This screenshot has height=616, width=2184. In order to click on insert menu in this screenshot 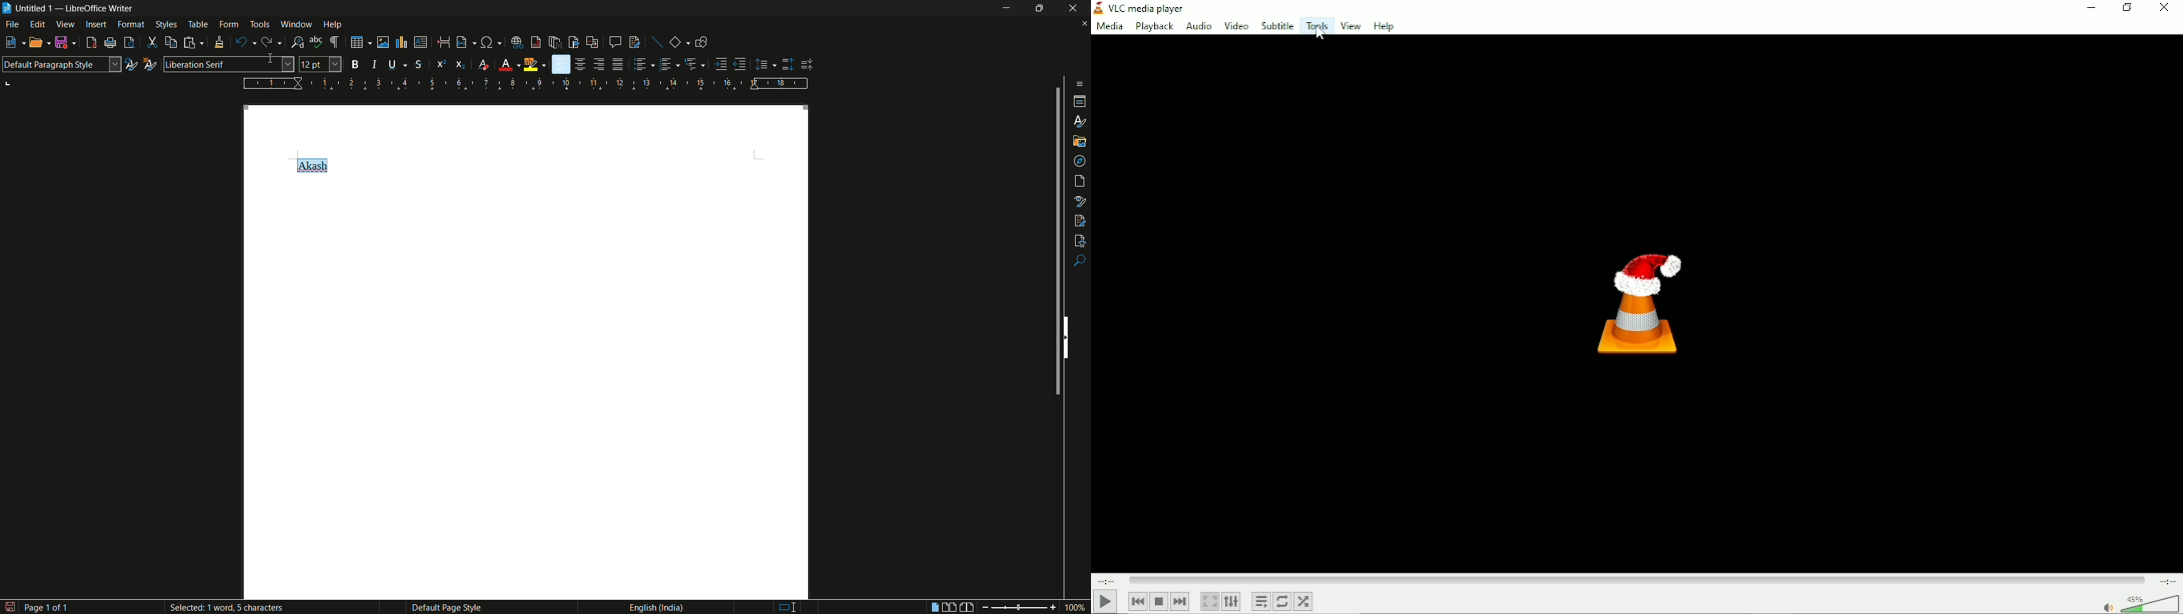, I will do `click(96, 24)`.